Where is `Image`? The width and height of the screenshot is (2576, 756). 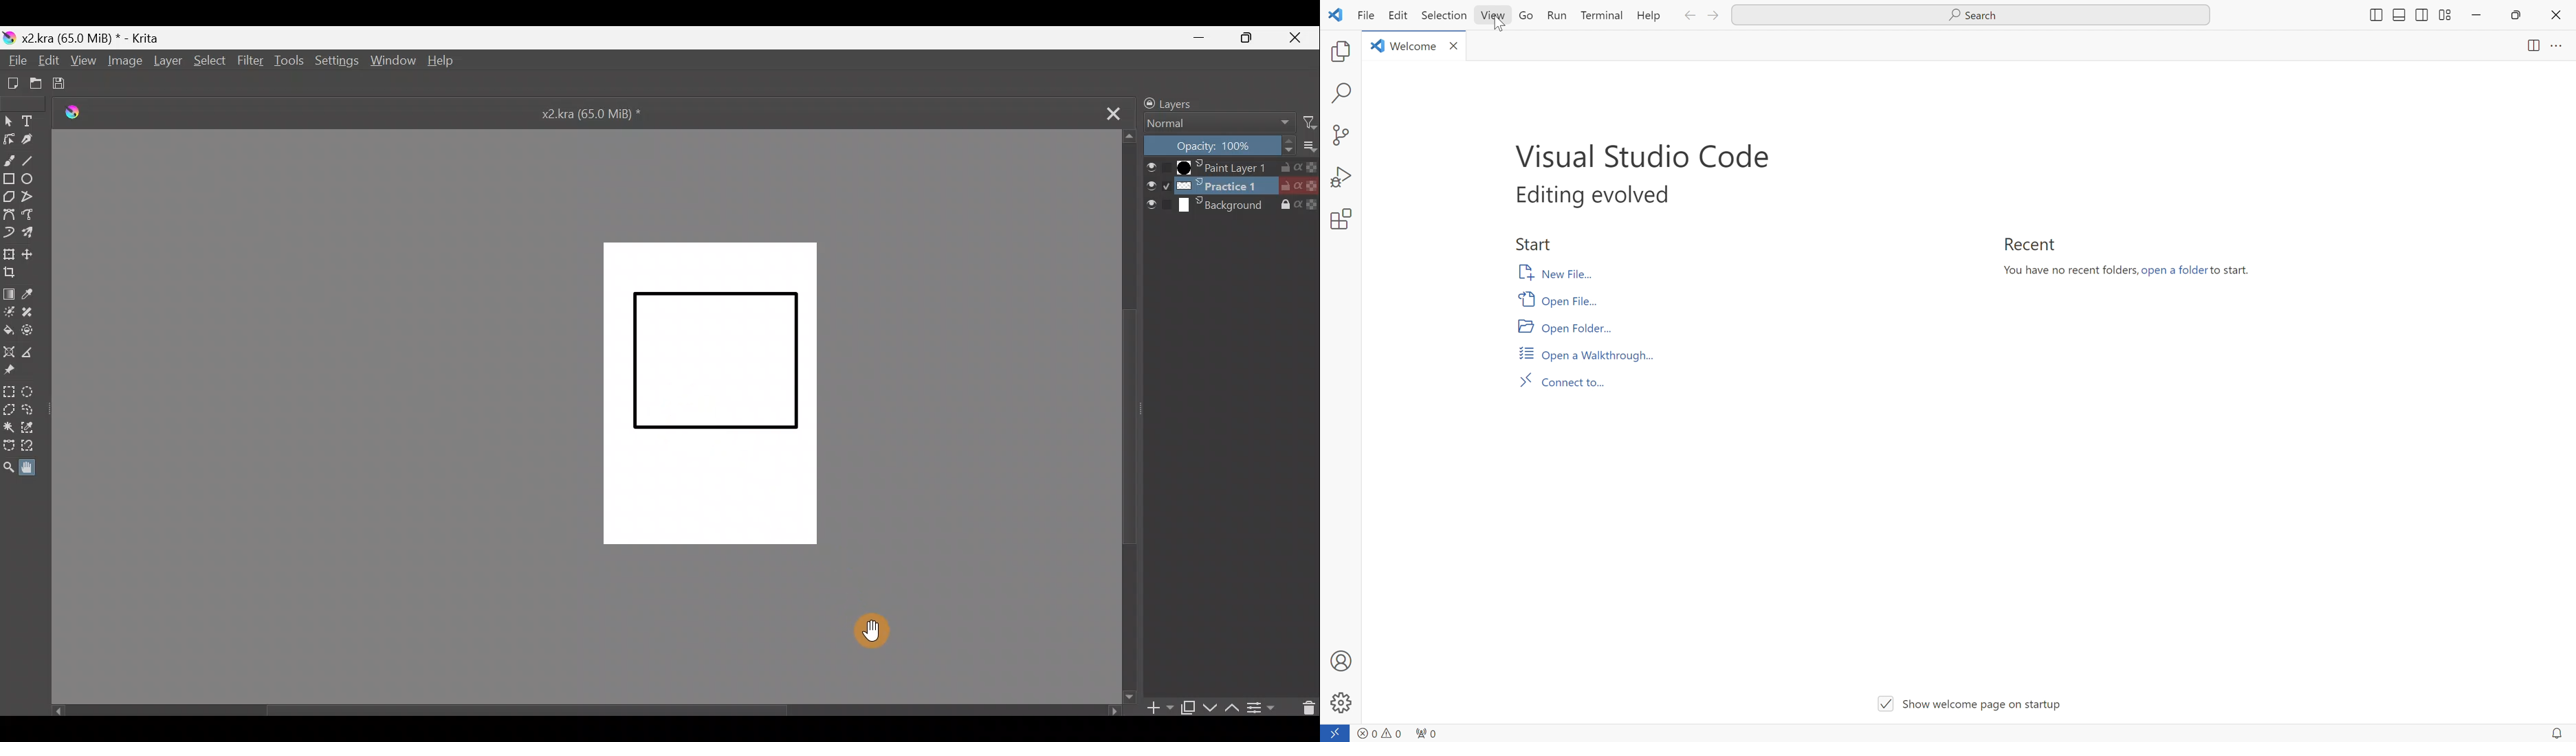 Image is located at coordinates (127, 64).